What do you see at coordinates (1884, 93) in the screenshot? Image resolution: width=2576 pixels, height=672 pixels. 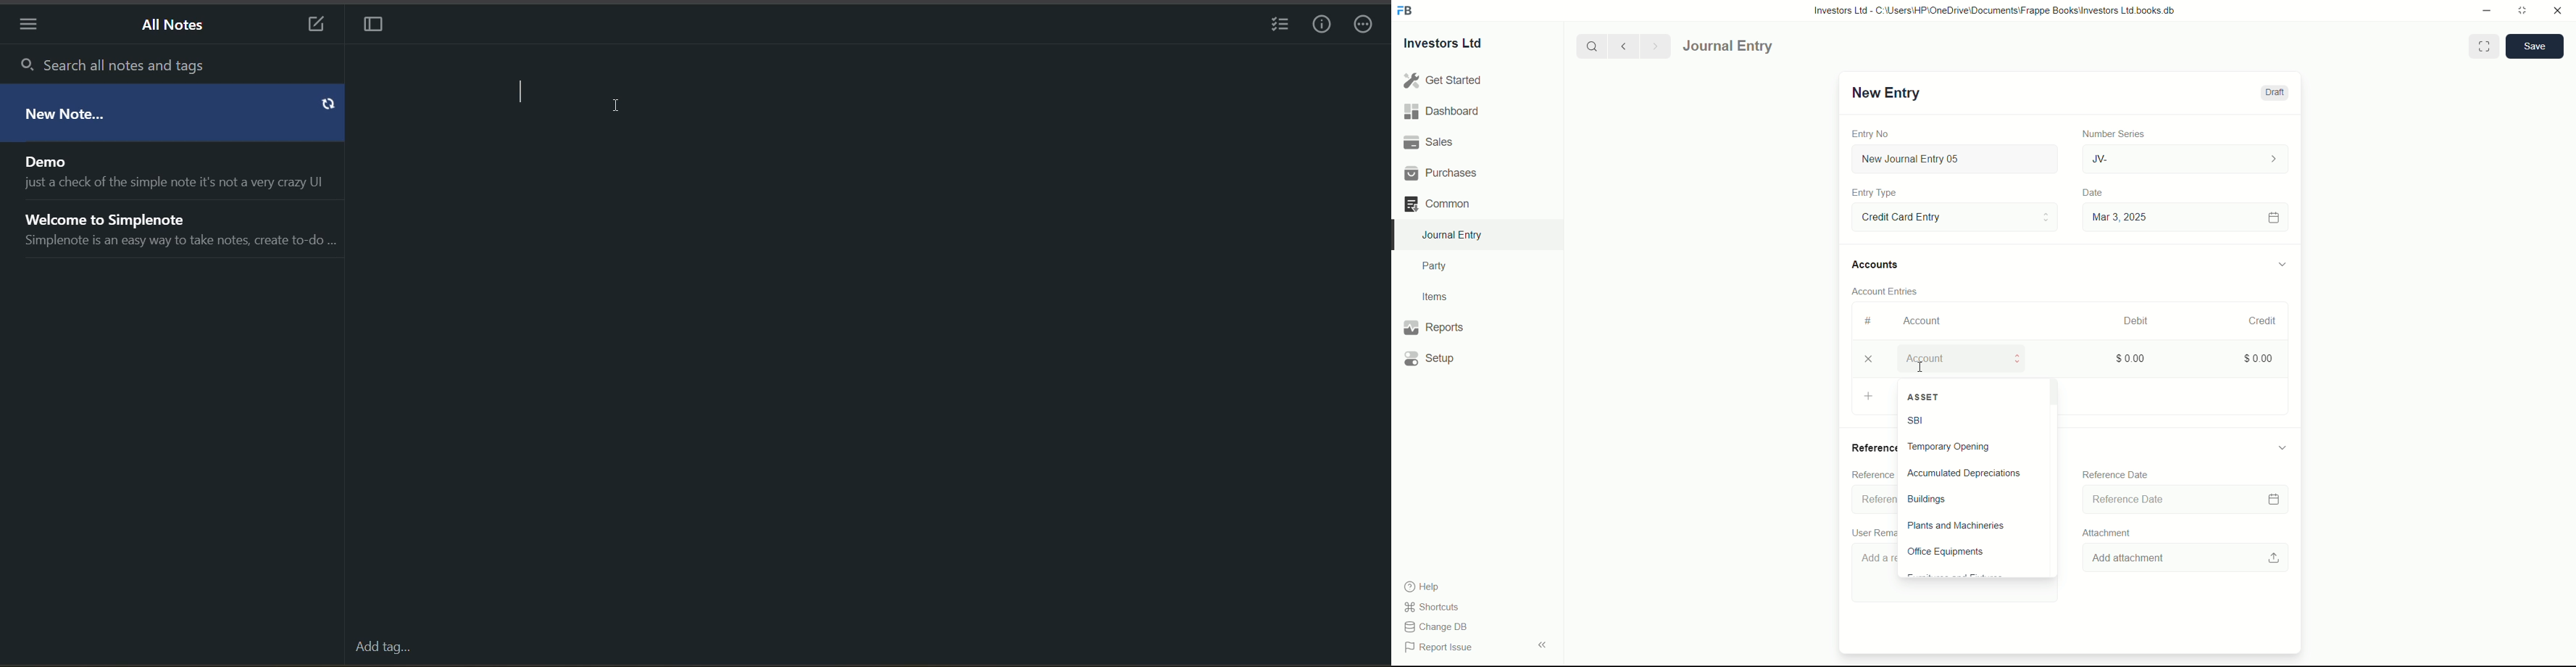 I see `New Entry` at bounding box center [1884, 93].